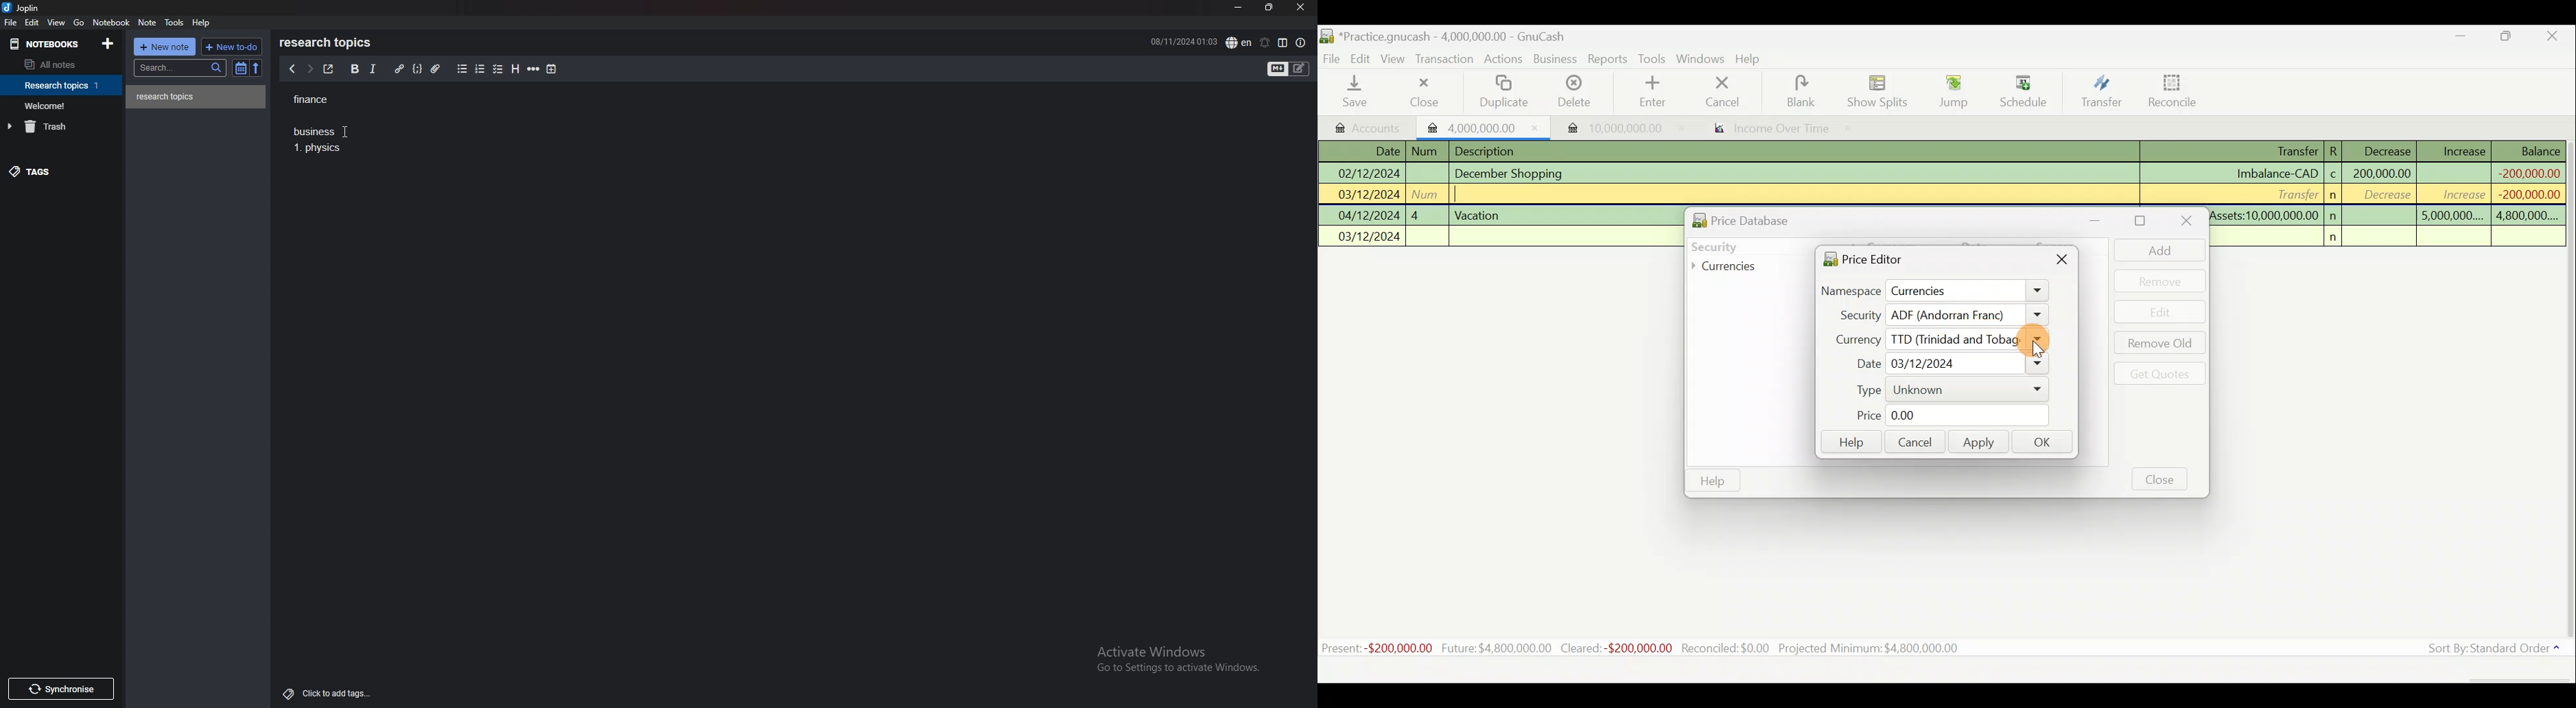 Image resolution: width=2576 pixels, height=728 pixels. I want to click on 4,800,000, so click(2526, 216).